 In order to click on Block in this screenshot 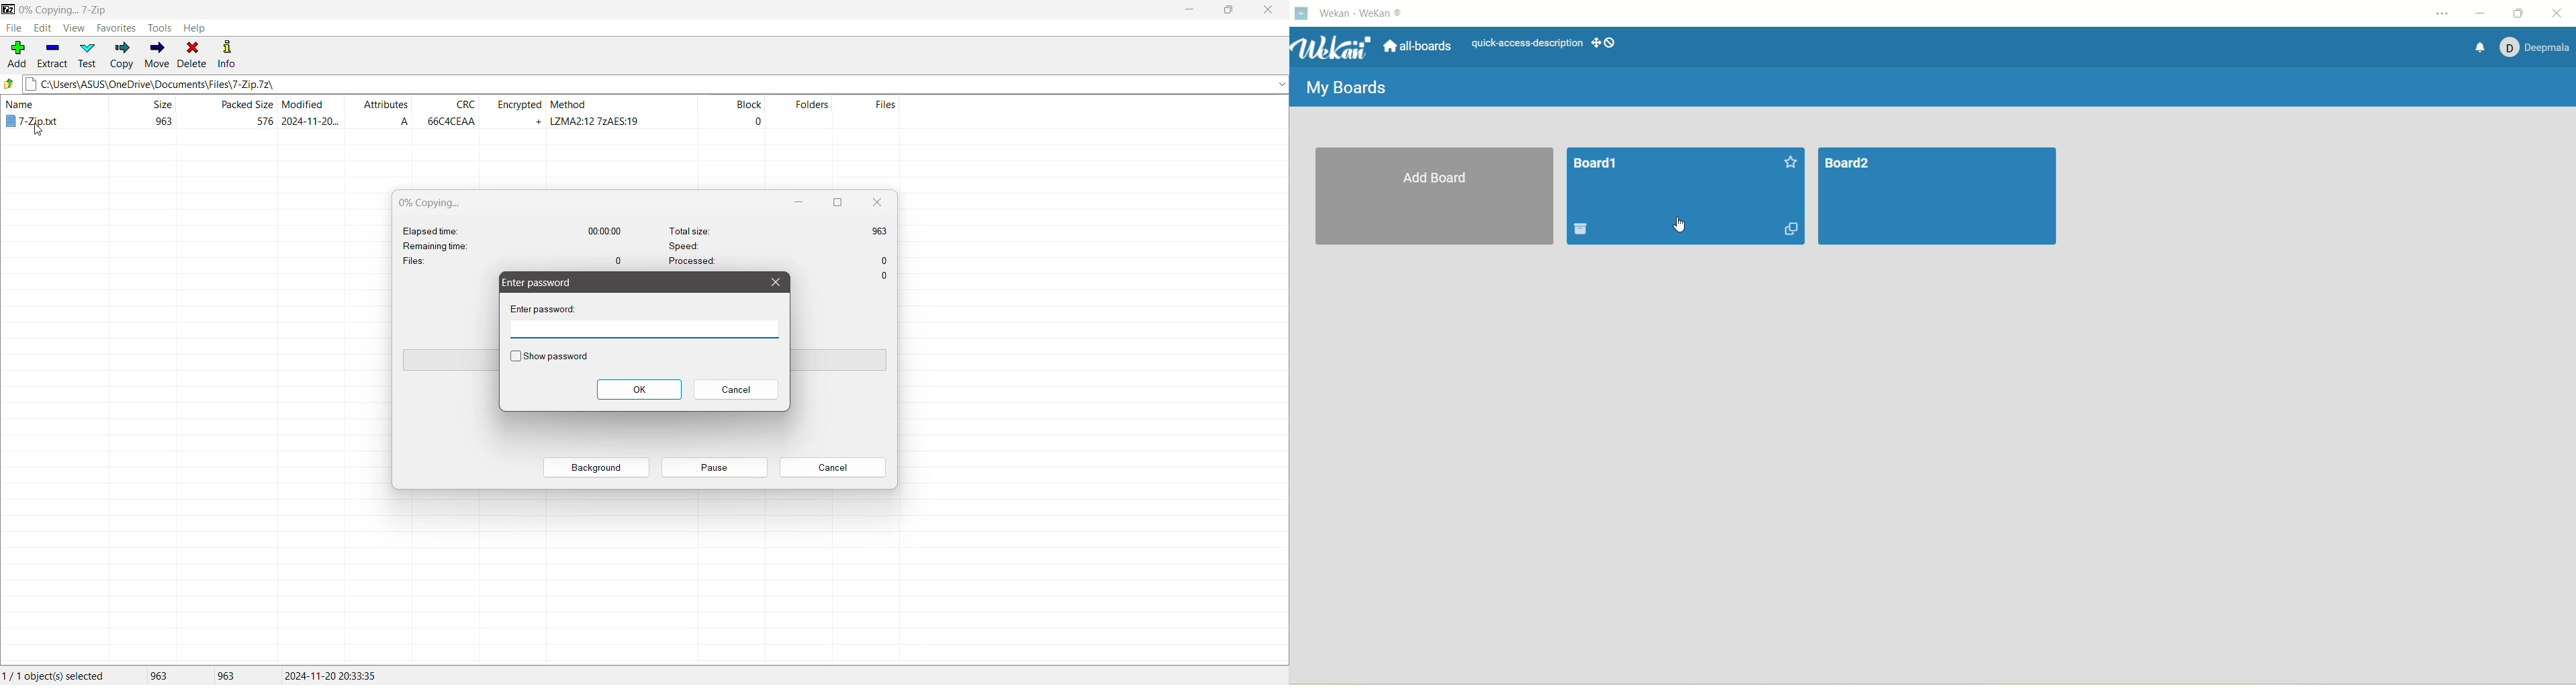, I will do `click(731, 113)`.